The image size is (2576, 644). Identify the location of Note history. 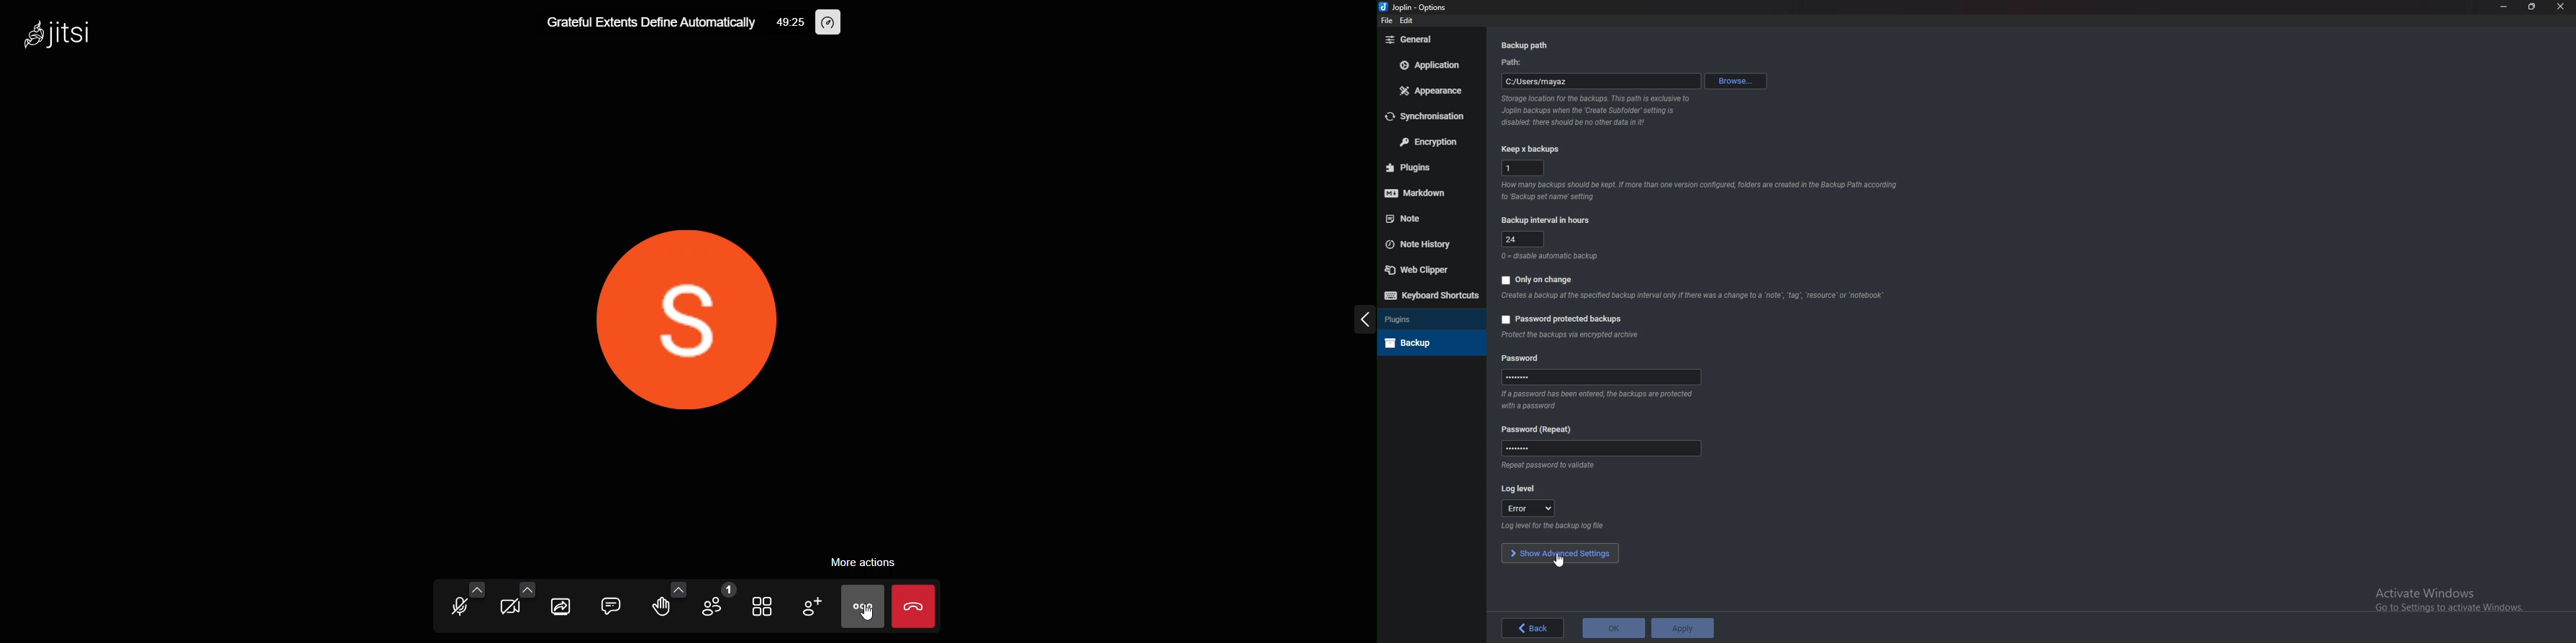
(1426, 244).